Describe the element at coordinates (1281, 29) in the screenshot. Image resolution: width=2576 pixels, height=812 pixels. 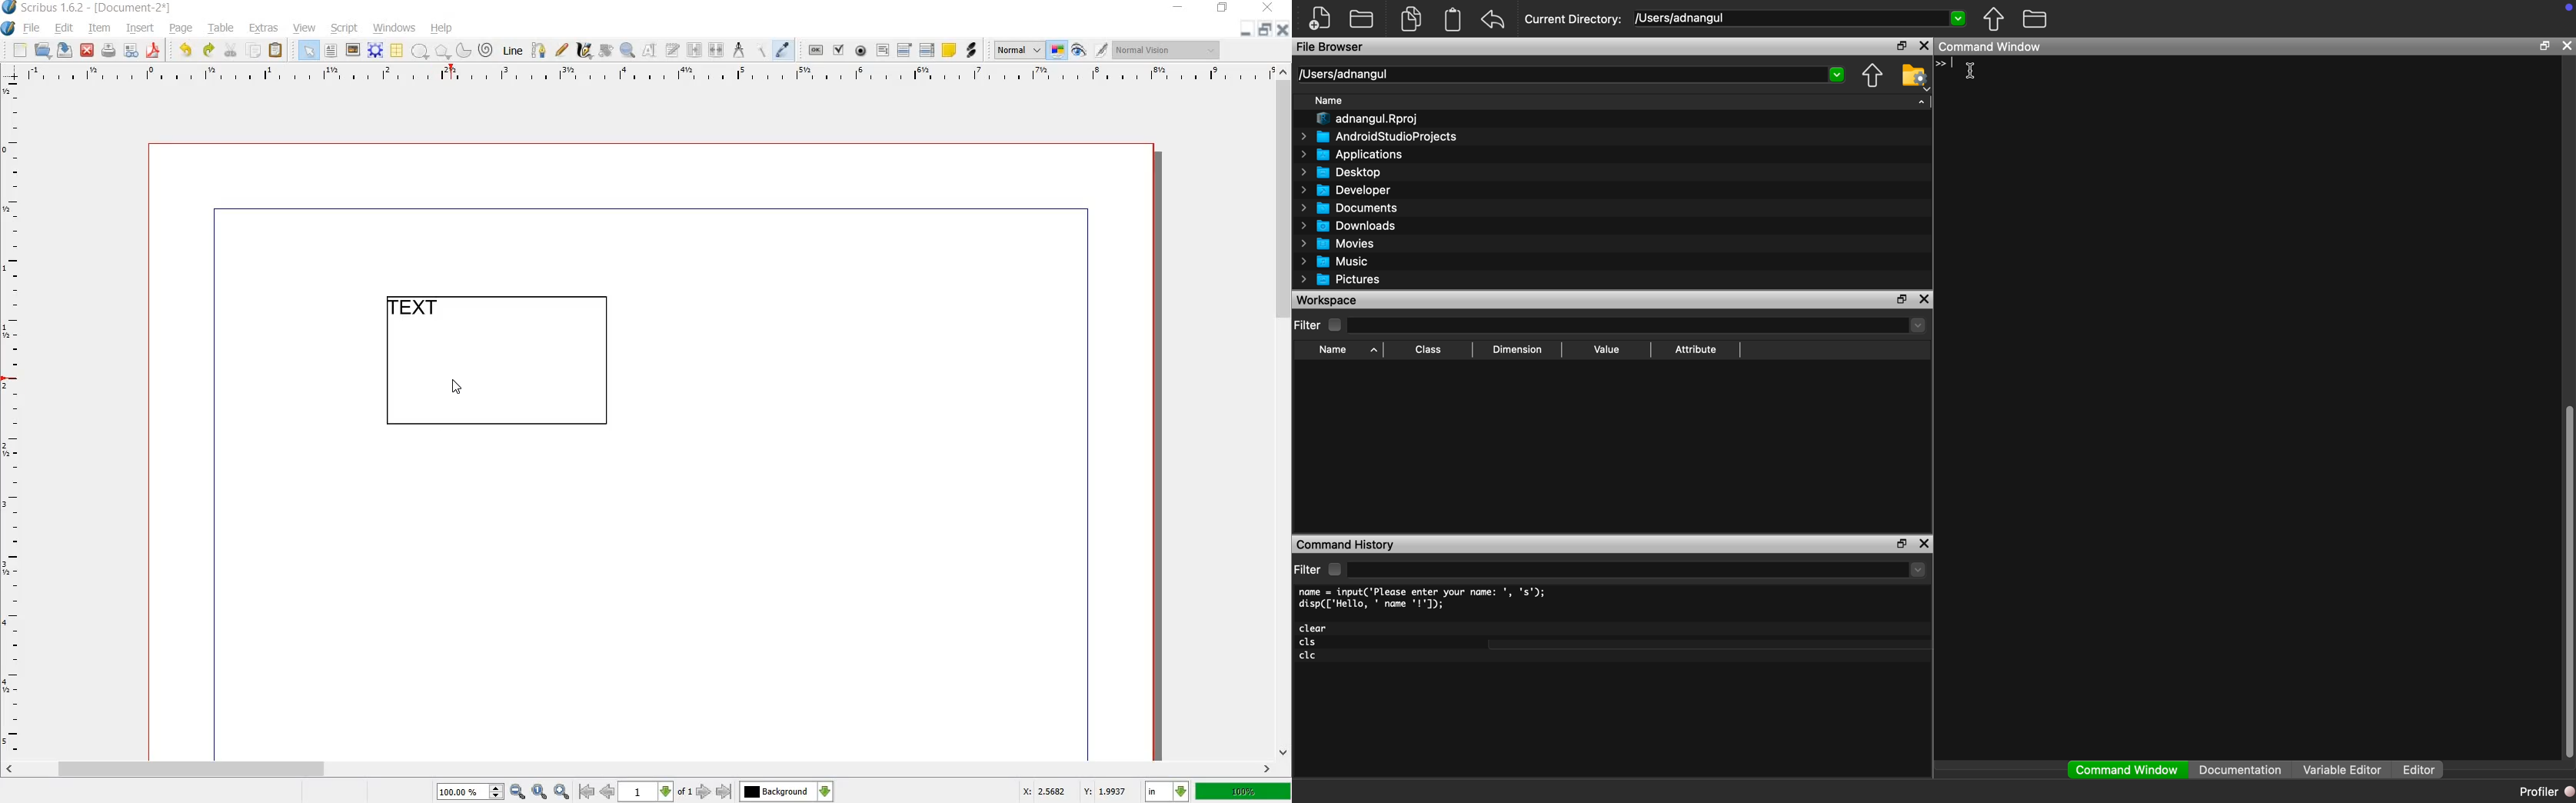
I see `close` at that location.